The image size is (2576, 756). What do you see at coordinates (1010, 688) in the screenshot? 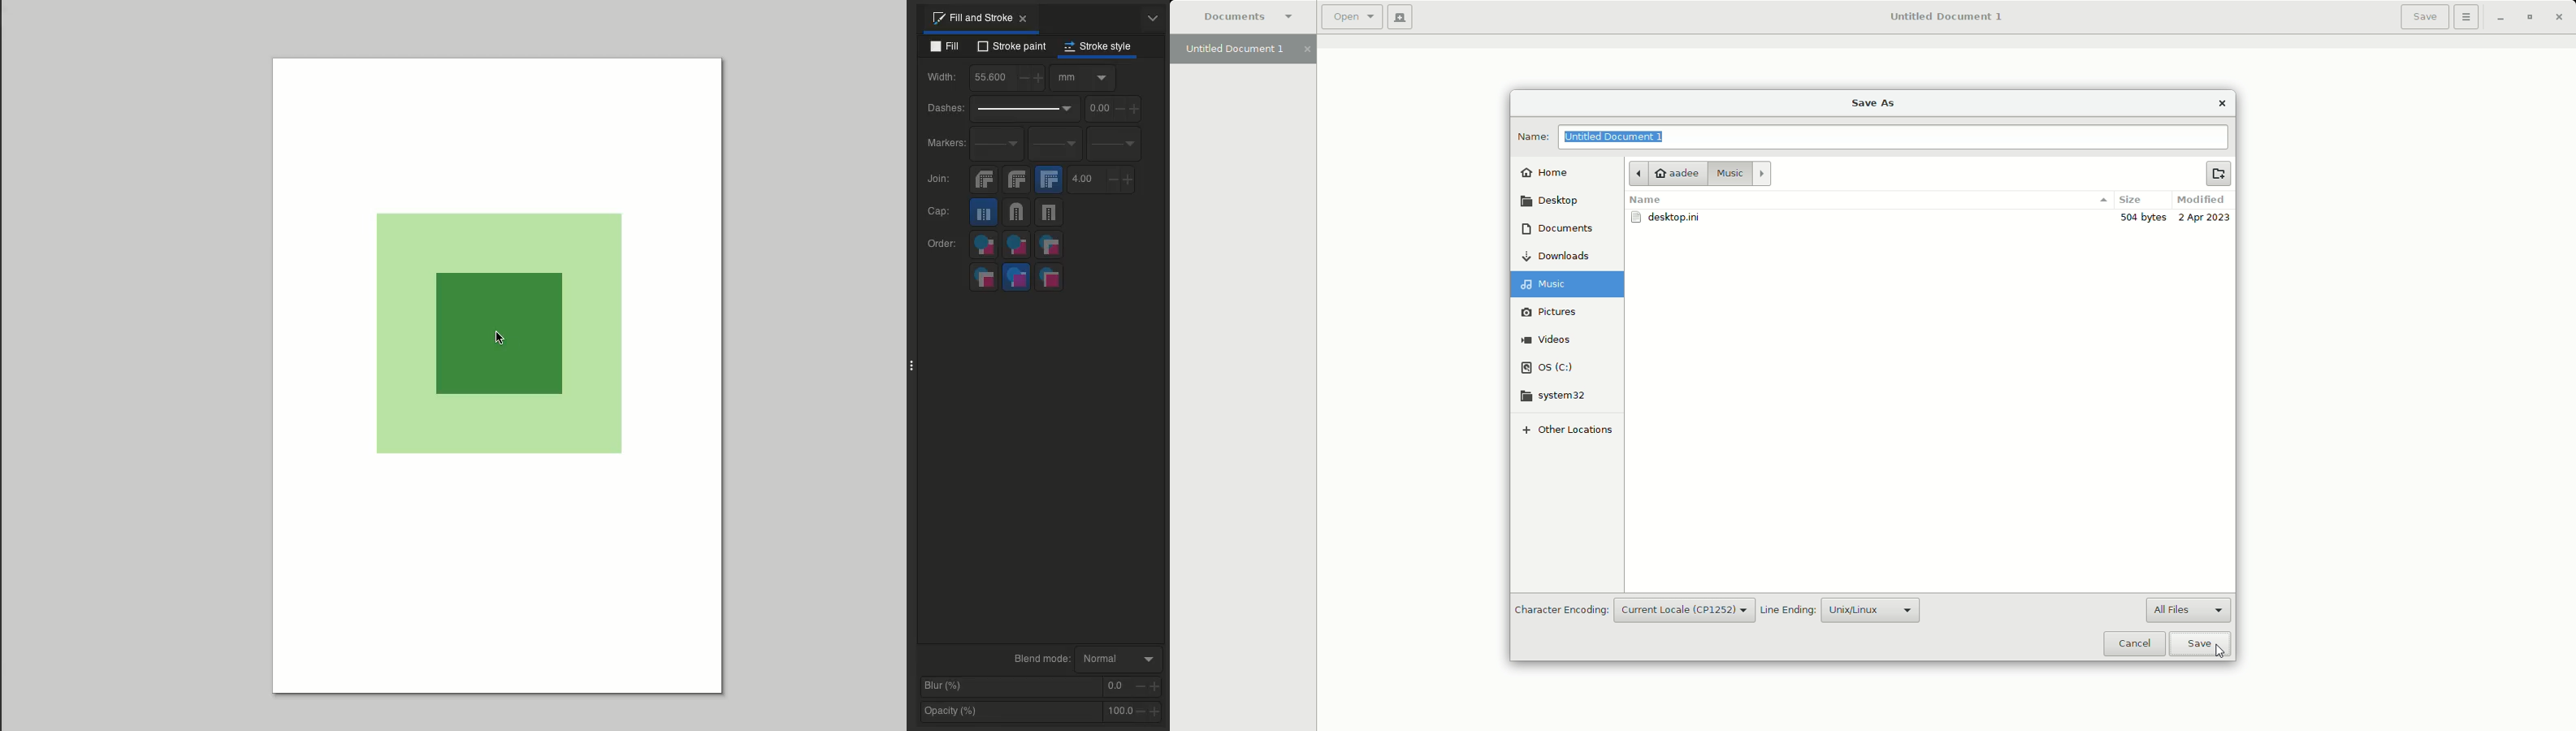
I see `Blur %` at bounding box center [1010, 688].